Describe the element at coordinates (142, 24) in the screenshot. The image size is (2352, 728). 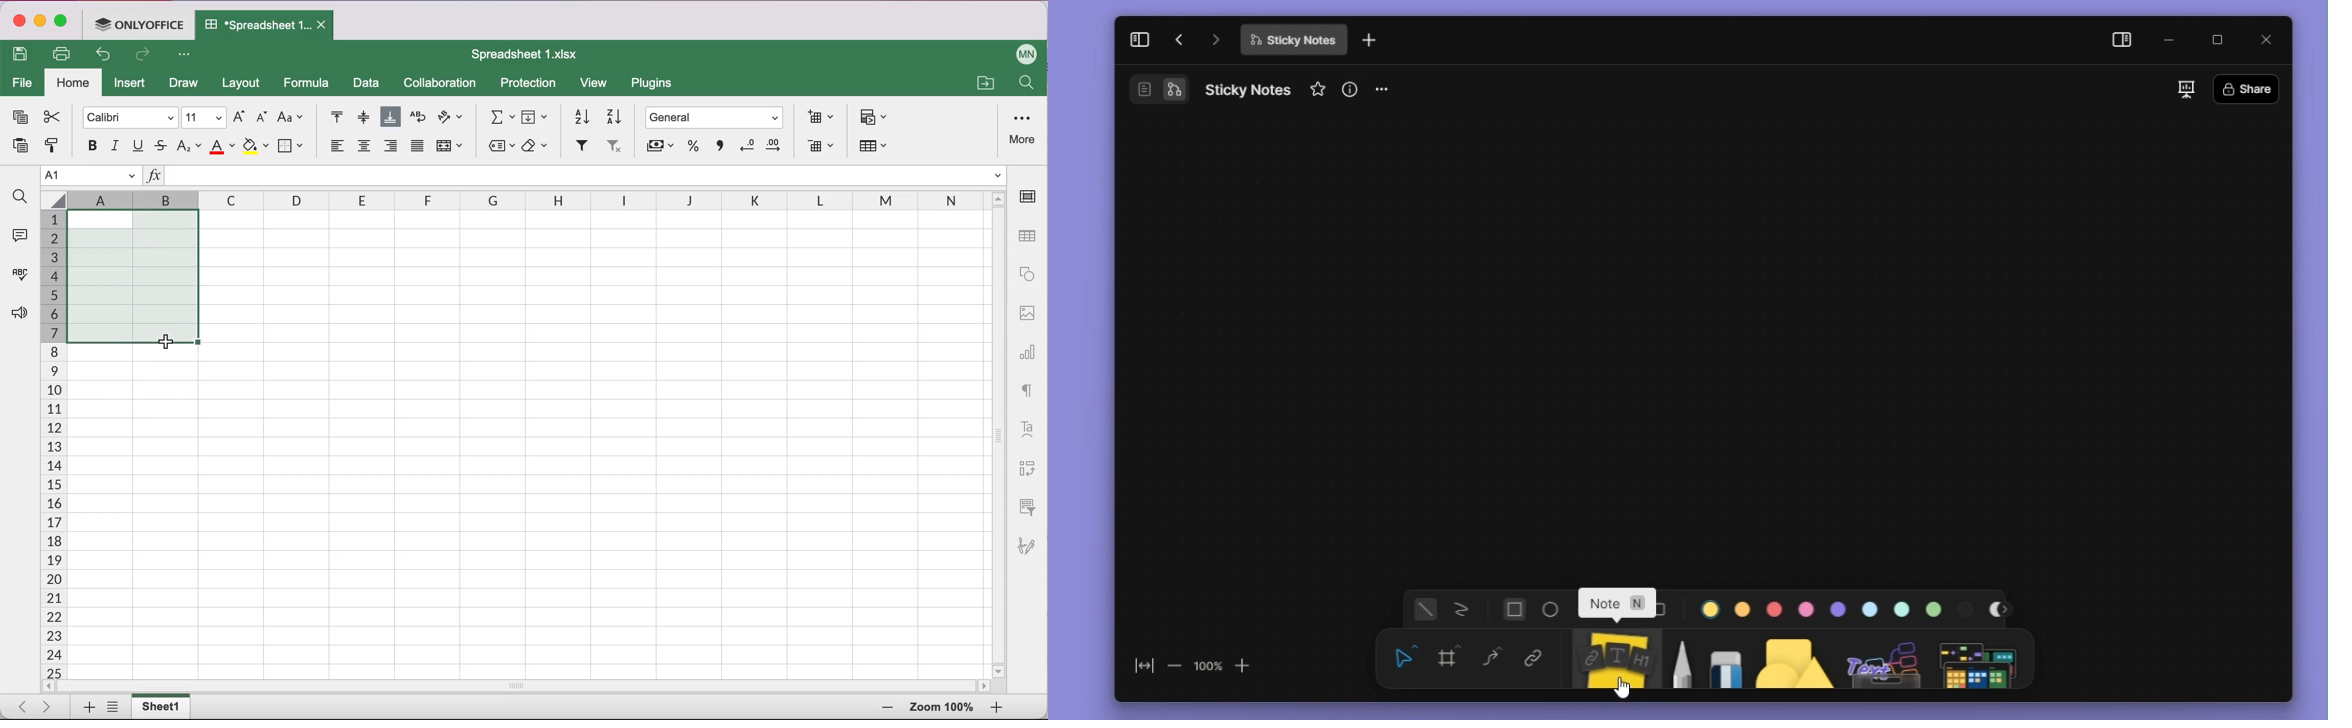
I see `ONLYOFFICE` at that location.